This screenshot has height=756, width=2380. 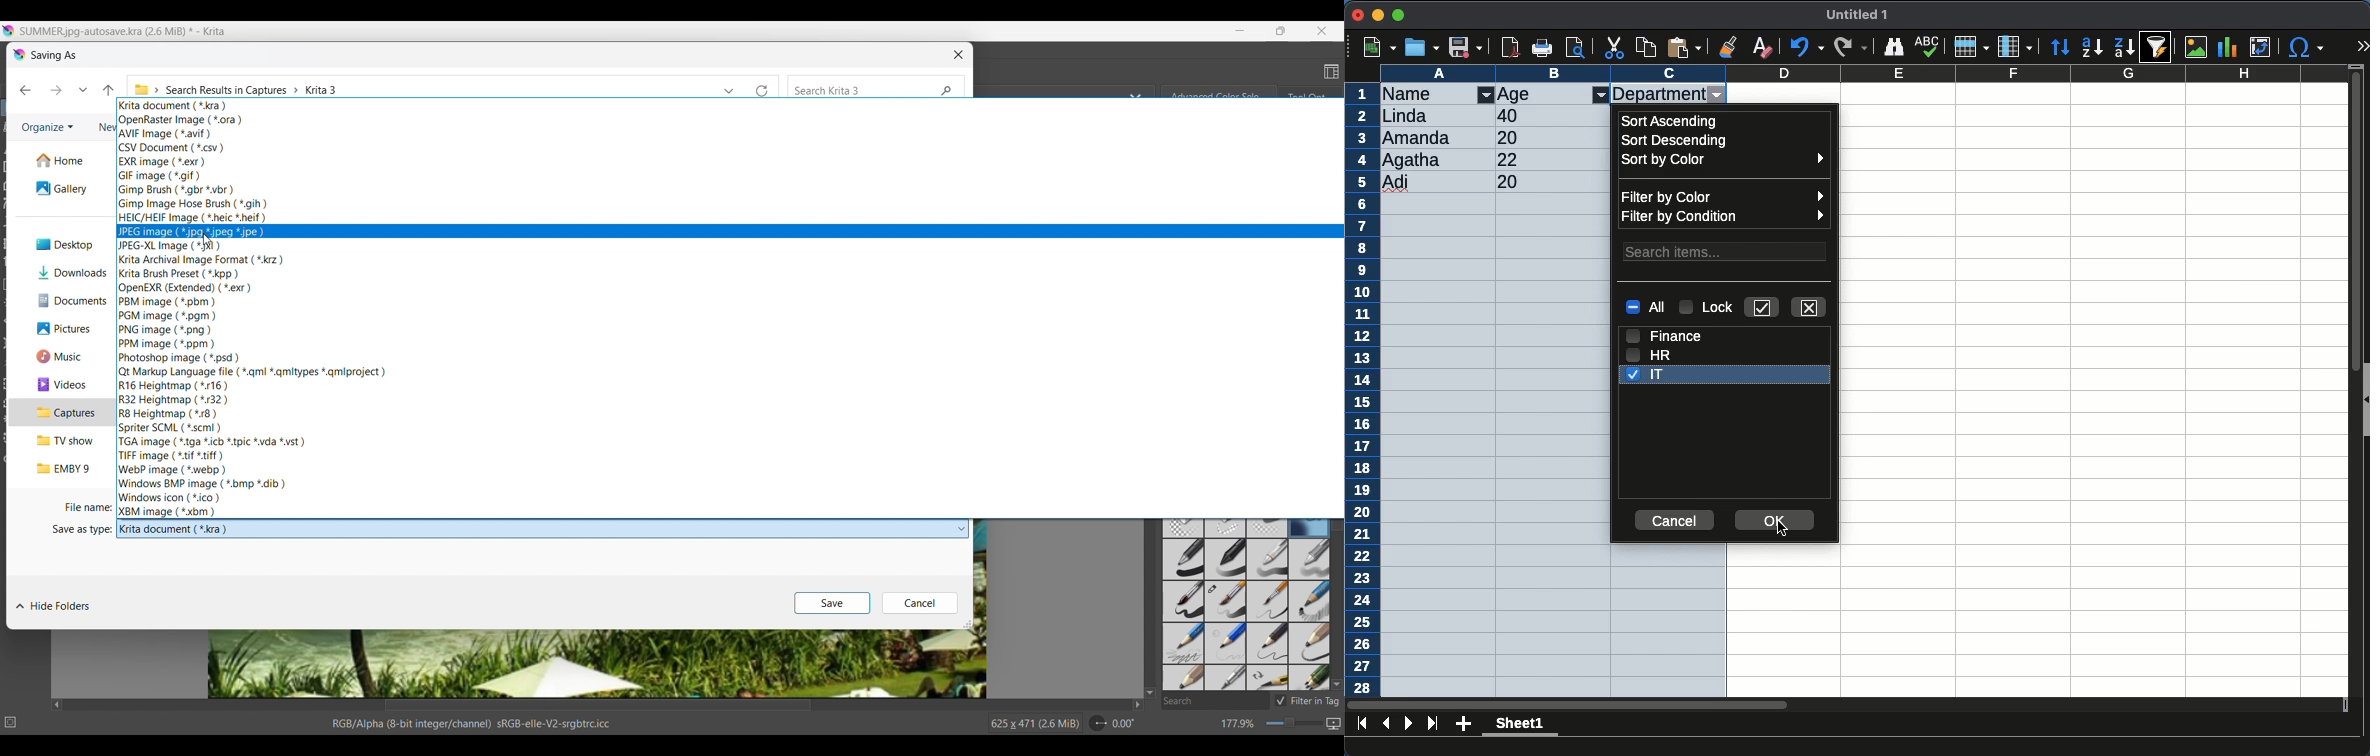 I want to click on Go forward, so click(x=56, y=90).